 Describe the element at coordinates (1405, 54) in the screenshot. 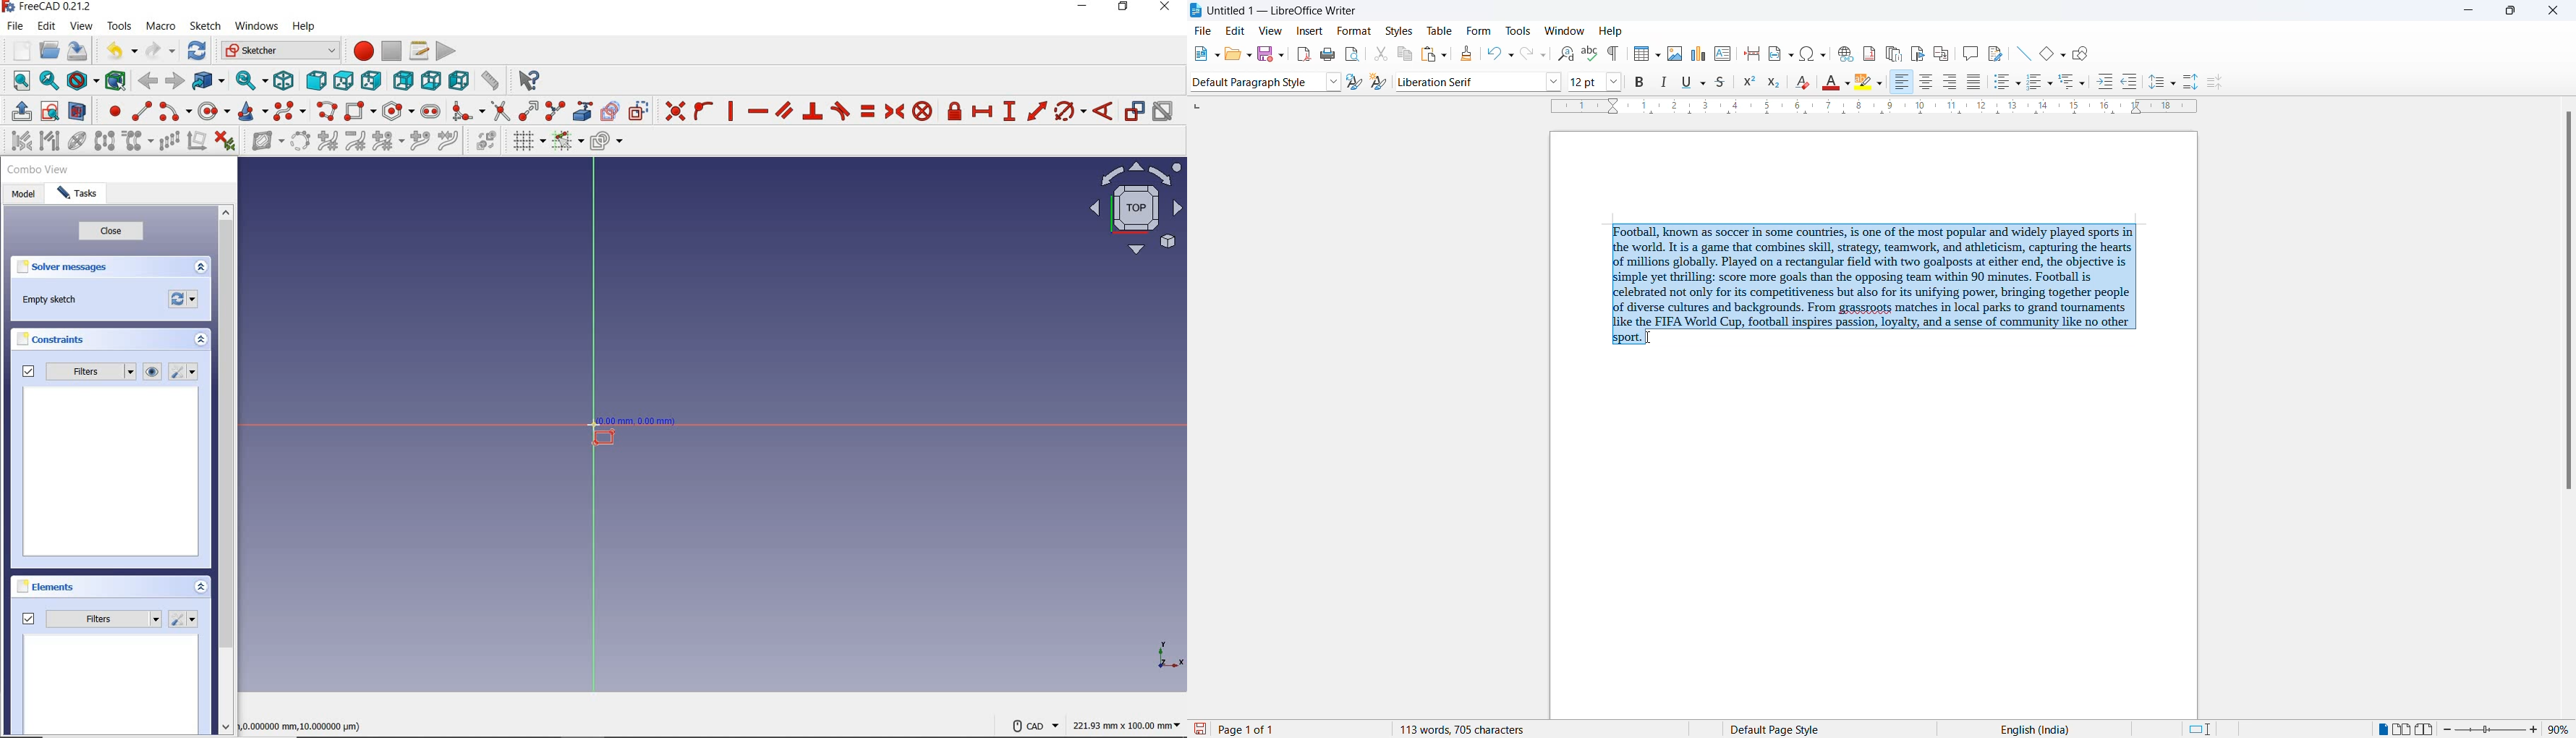

I see `copy` at that location.